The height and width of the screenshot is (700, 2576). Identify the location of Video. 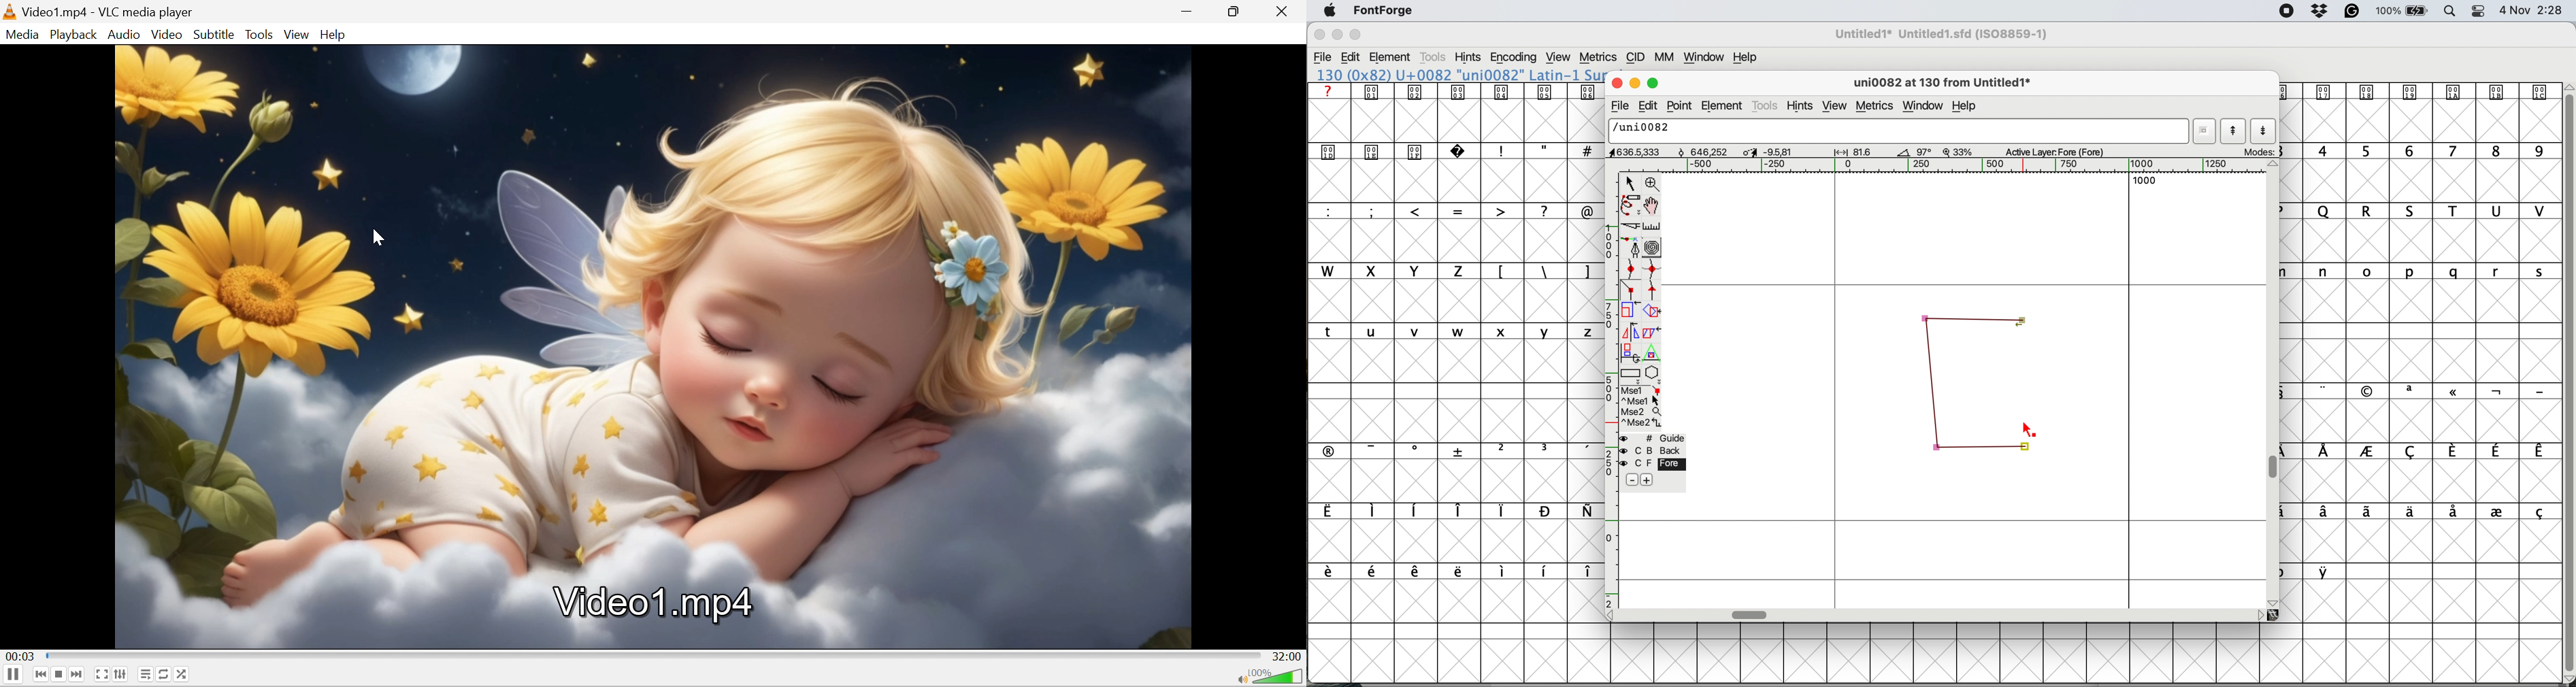
(167, 34).